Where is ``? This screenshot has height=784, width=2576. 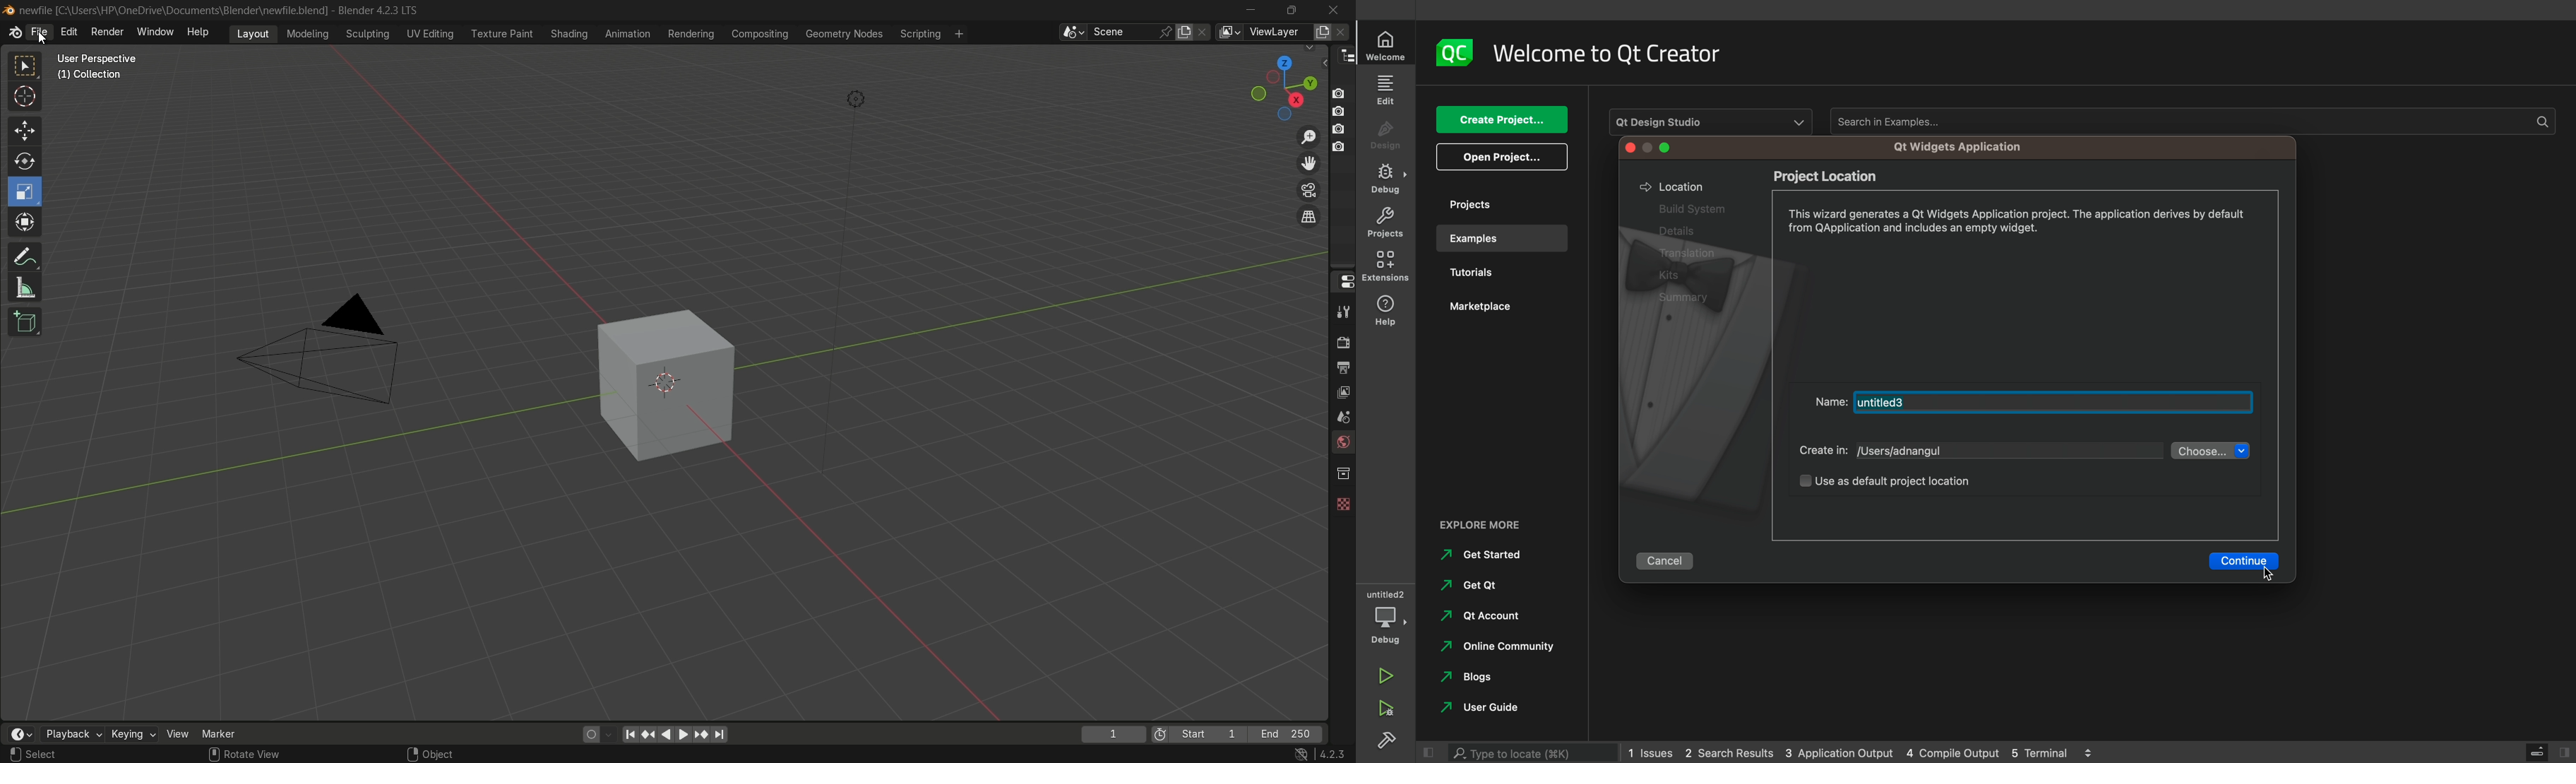
 is located at coordinates (1482, 555).